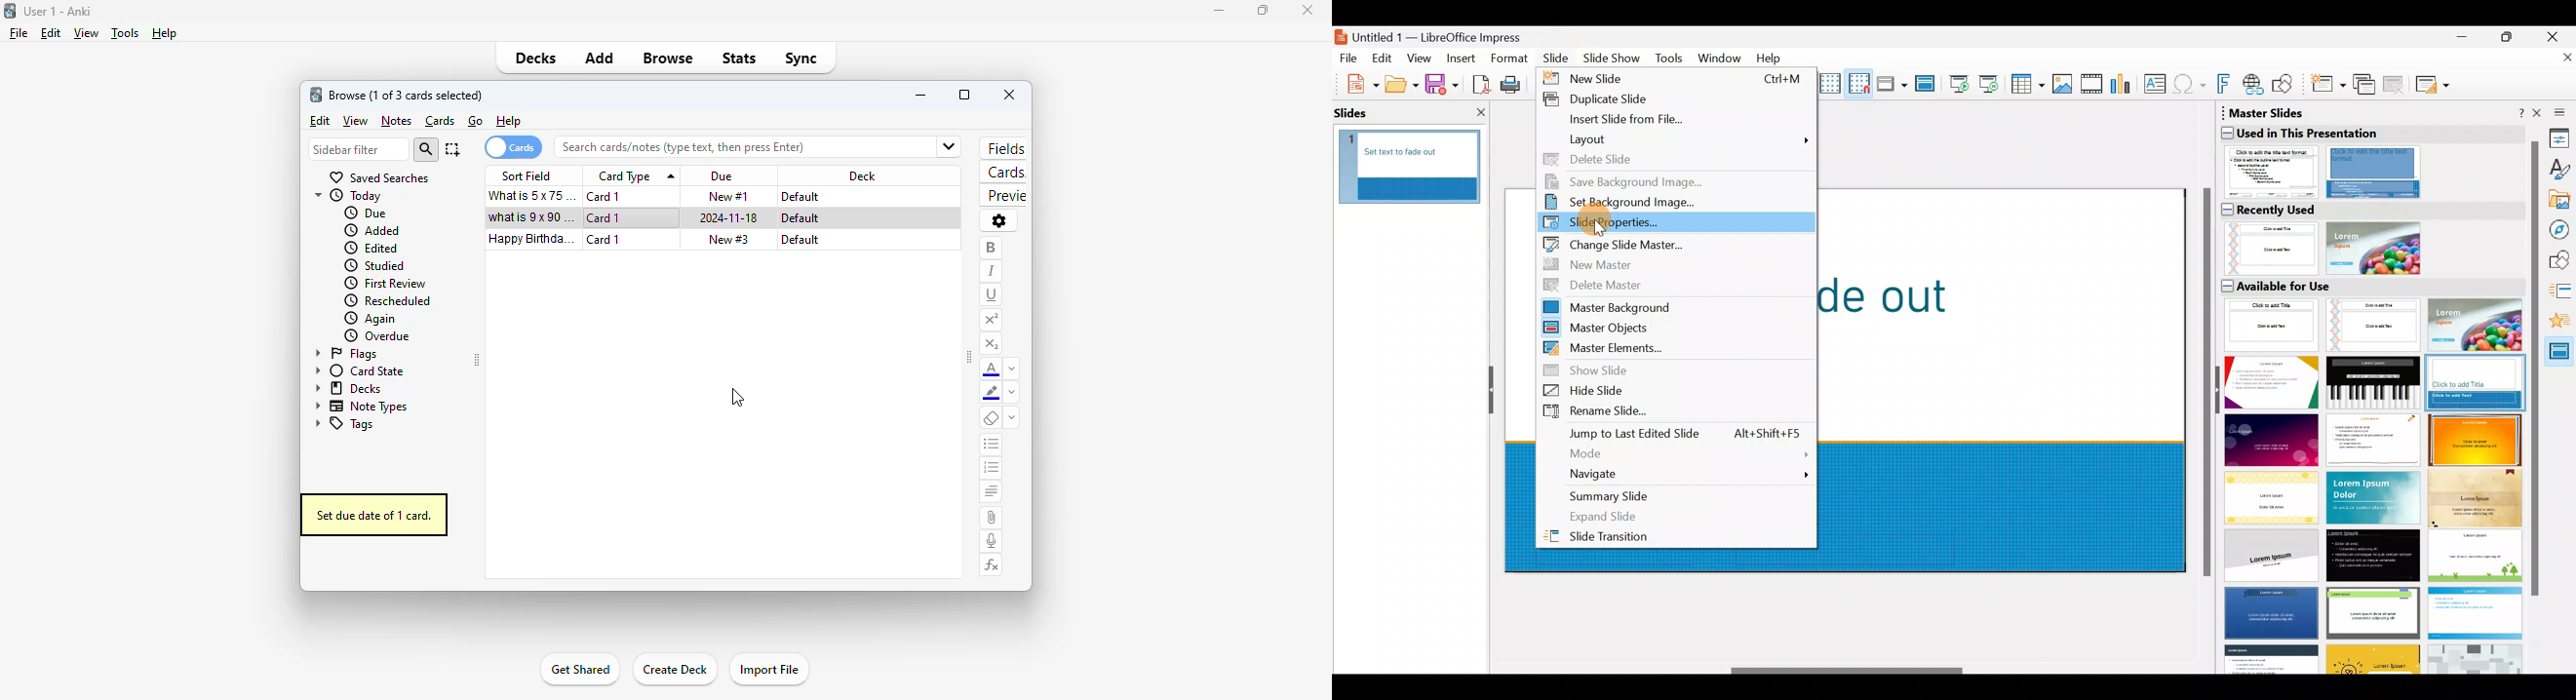 The image size is (2576, 700). Describe the element at coordinates (529, 175) in the screenshot. I see `sort field` at that location.